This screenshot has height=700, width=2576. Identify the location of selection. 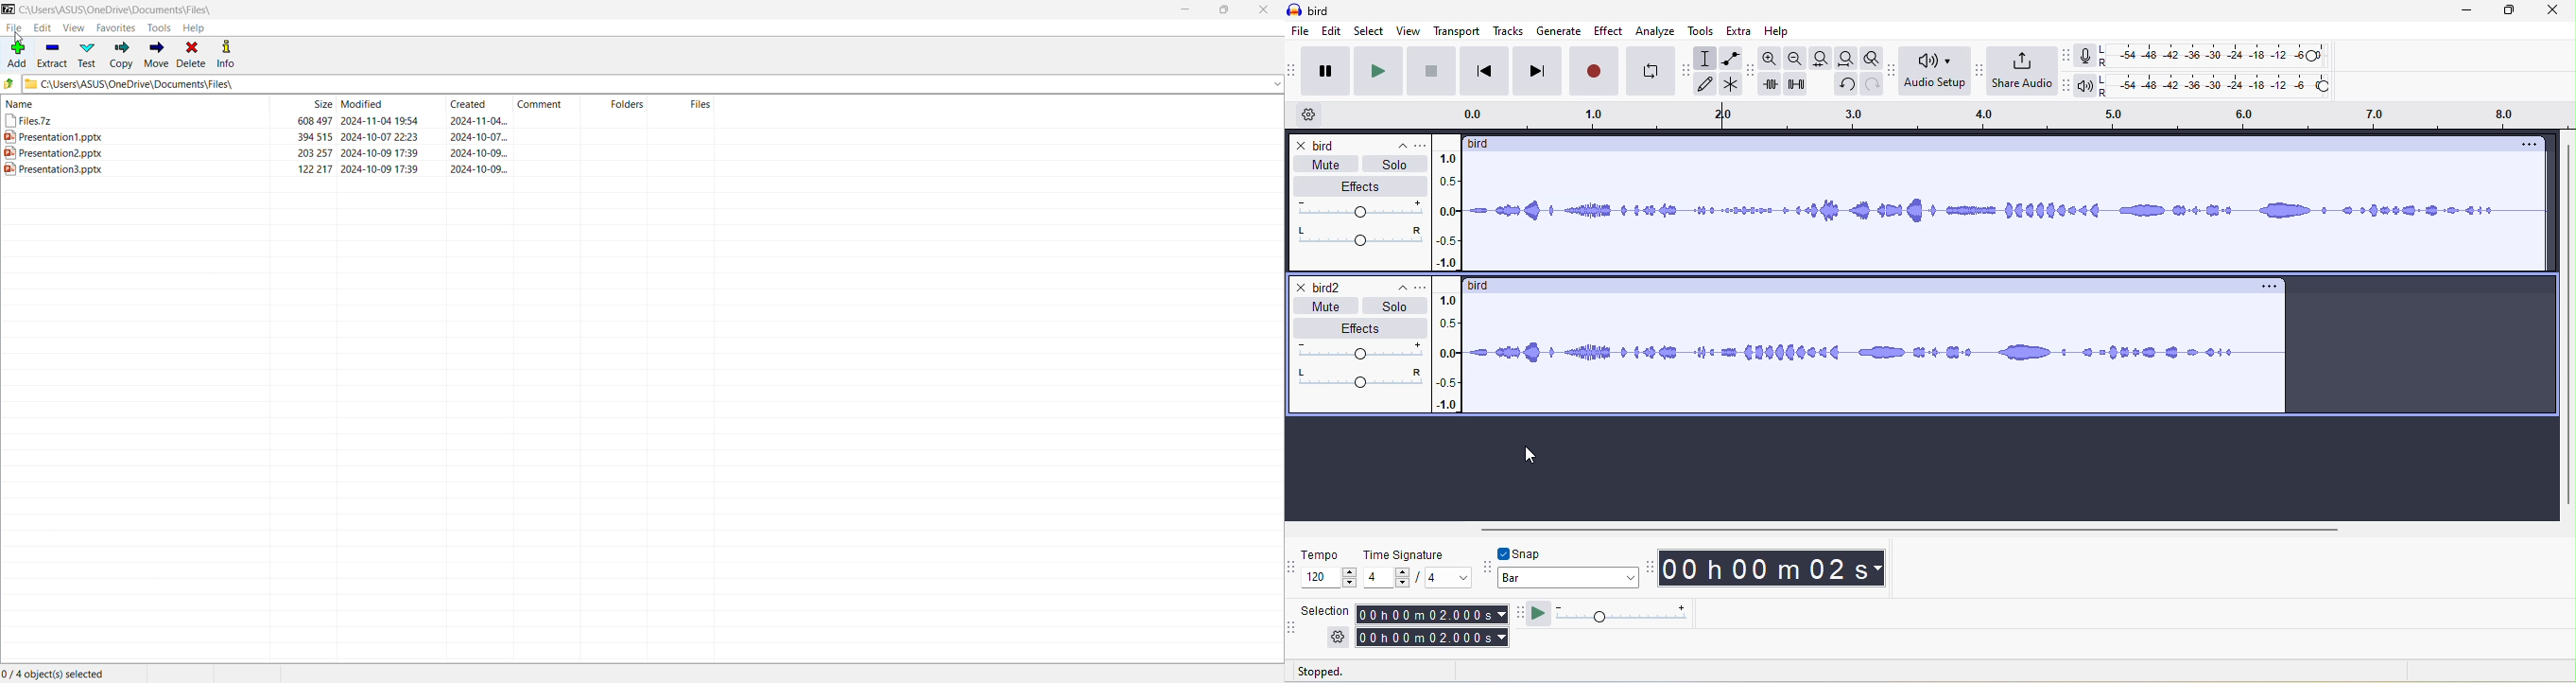
(1327, 623).